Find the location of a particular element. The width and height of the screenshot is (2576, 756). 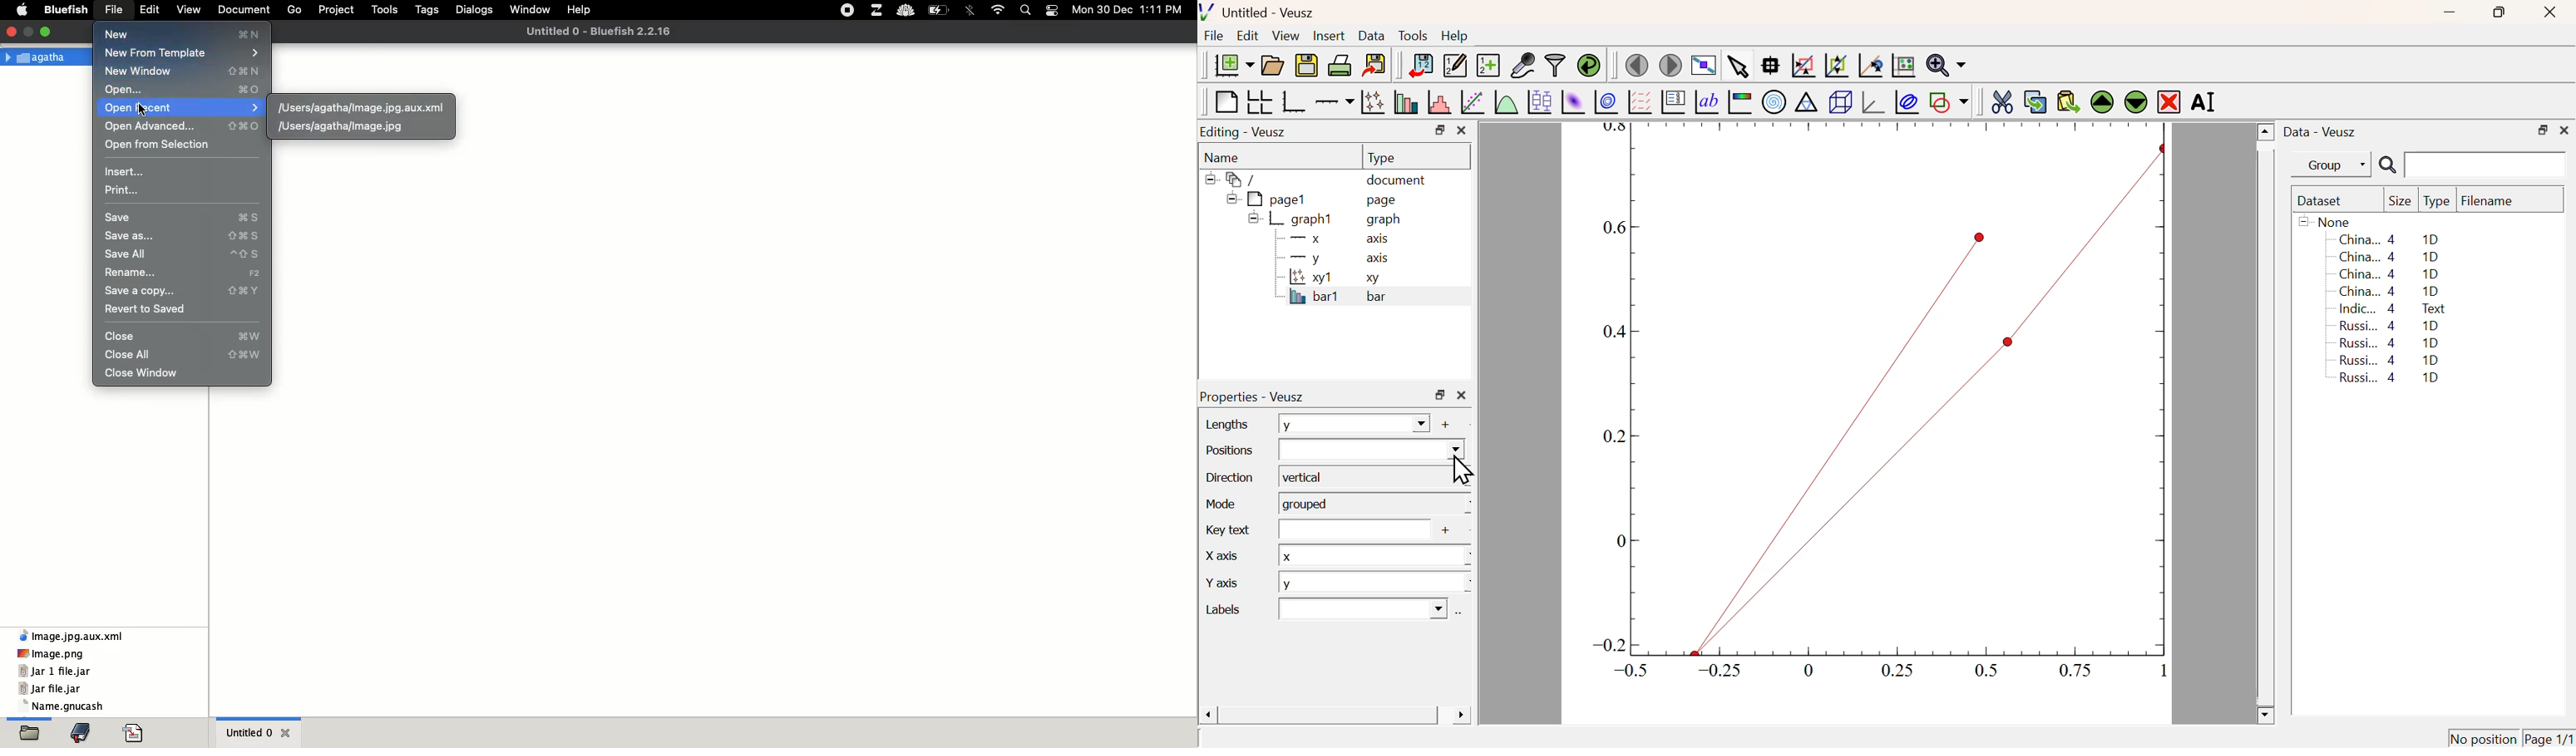

Indic... 4 Text is located at coordinates (2392, 309).